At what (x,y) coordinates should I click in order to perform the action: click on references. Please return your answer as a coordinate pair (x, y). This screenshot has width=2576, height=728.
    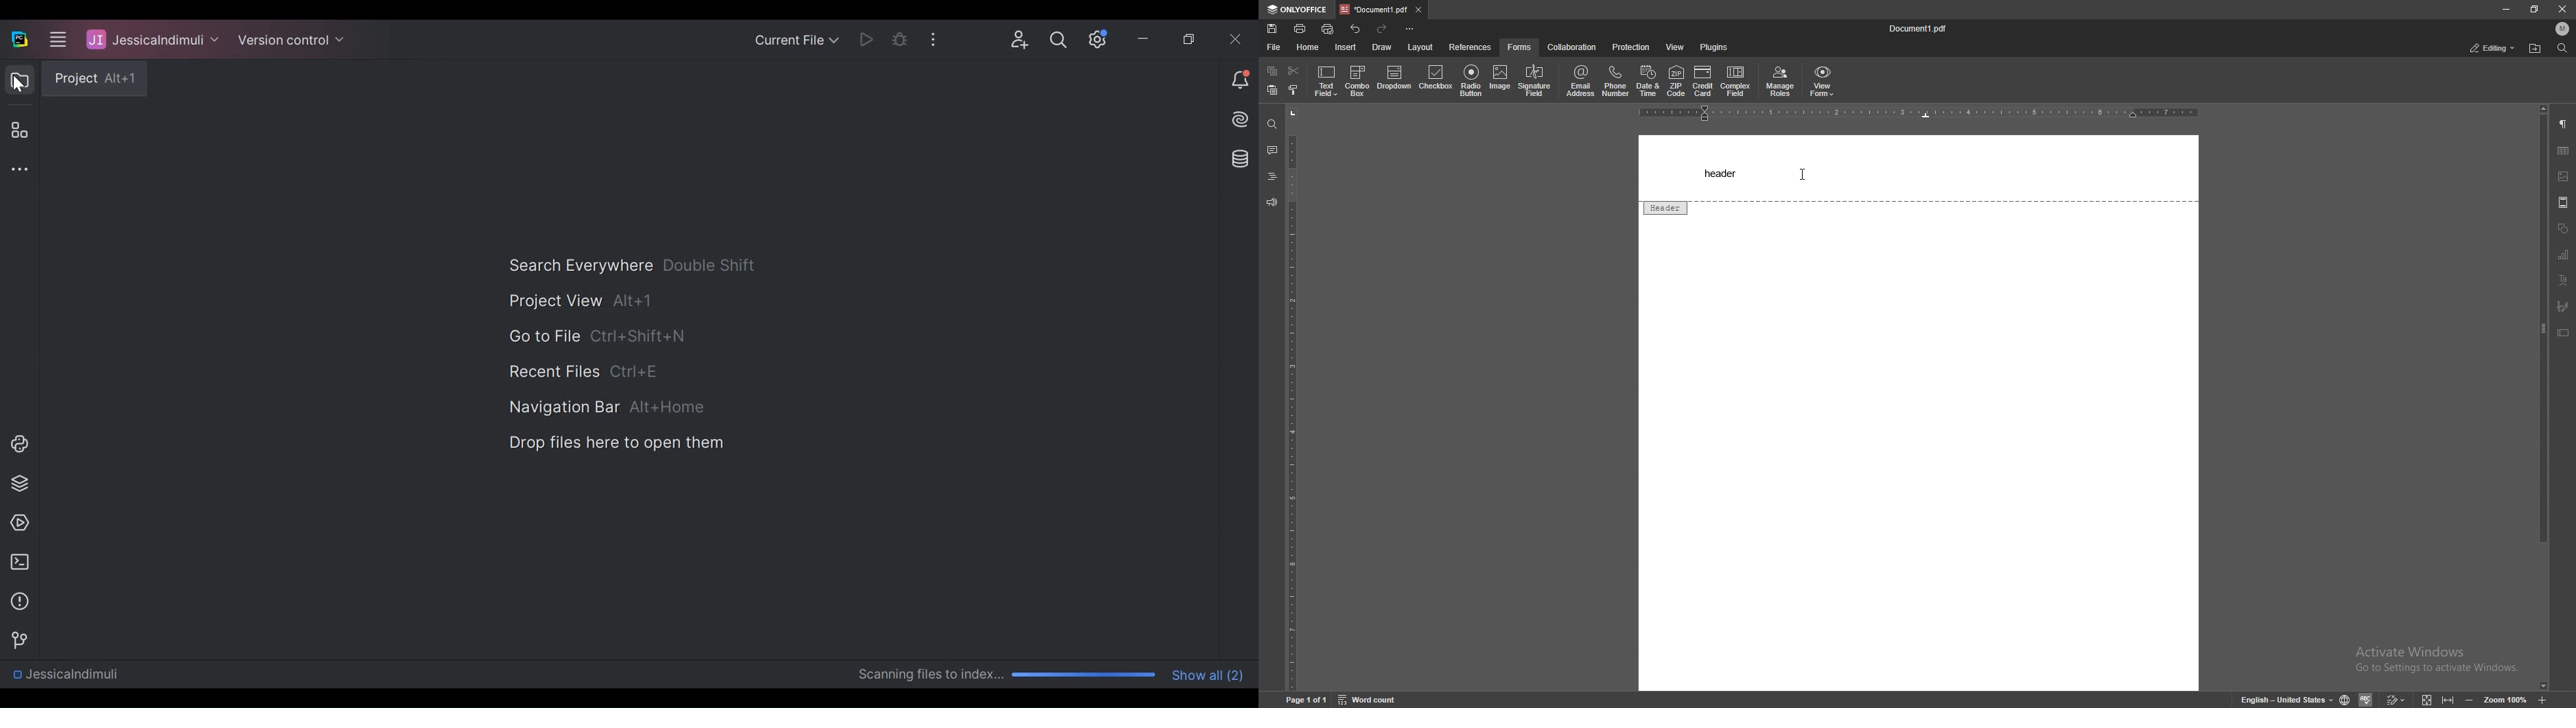
    Looking at the image, I should click on (1471, 47).